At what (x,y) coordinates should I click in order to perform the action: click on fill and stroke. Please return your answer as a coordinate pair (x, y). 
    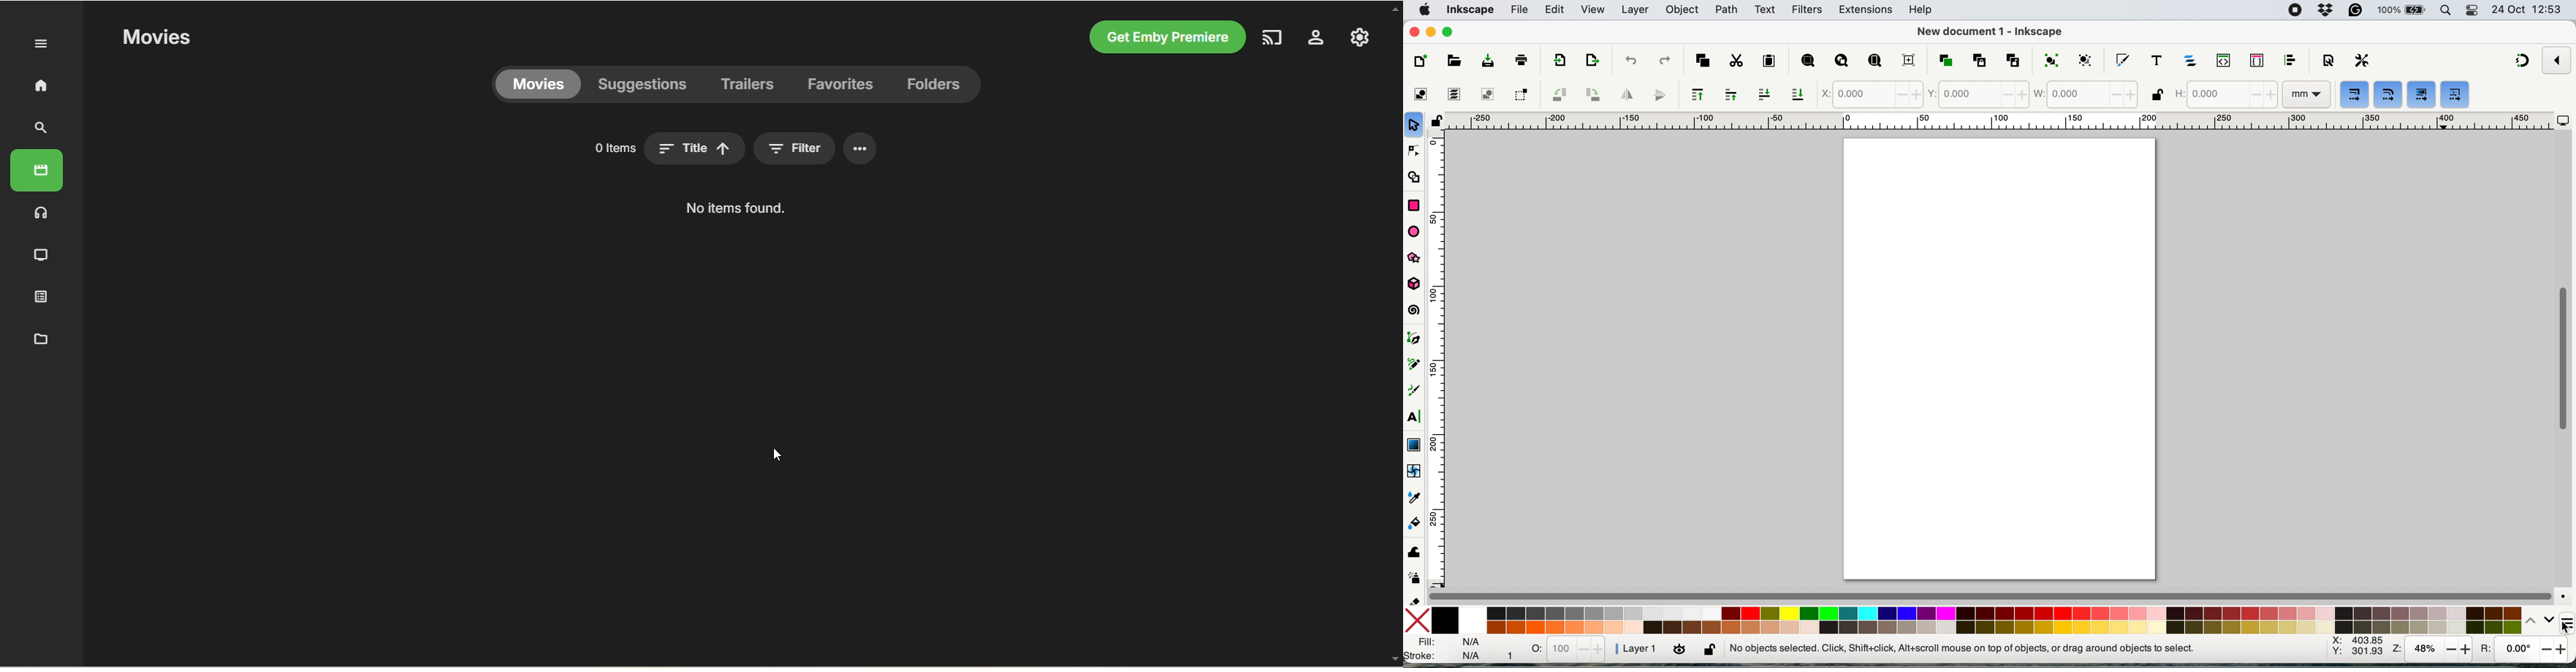
    Looking at the image, I should click on (2121, 59).